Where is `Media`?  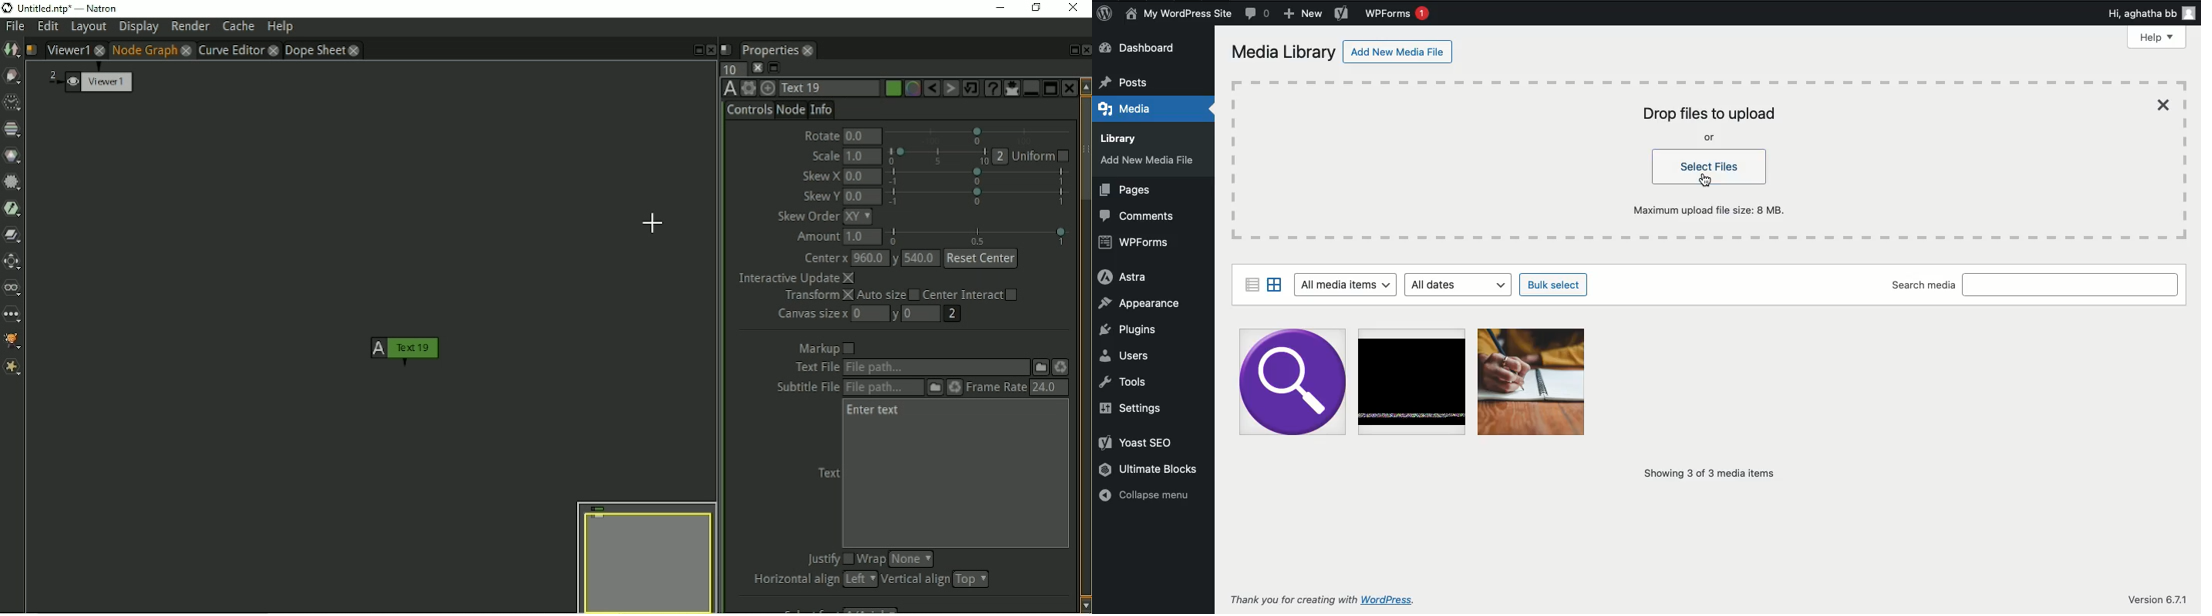 Media is located at coordinates (1130, 106).